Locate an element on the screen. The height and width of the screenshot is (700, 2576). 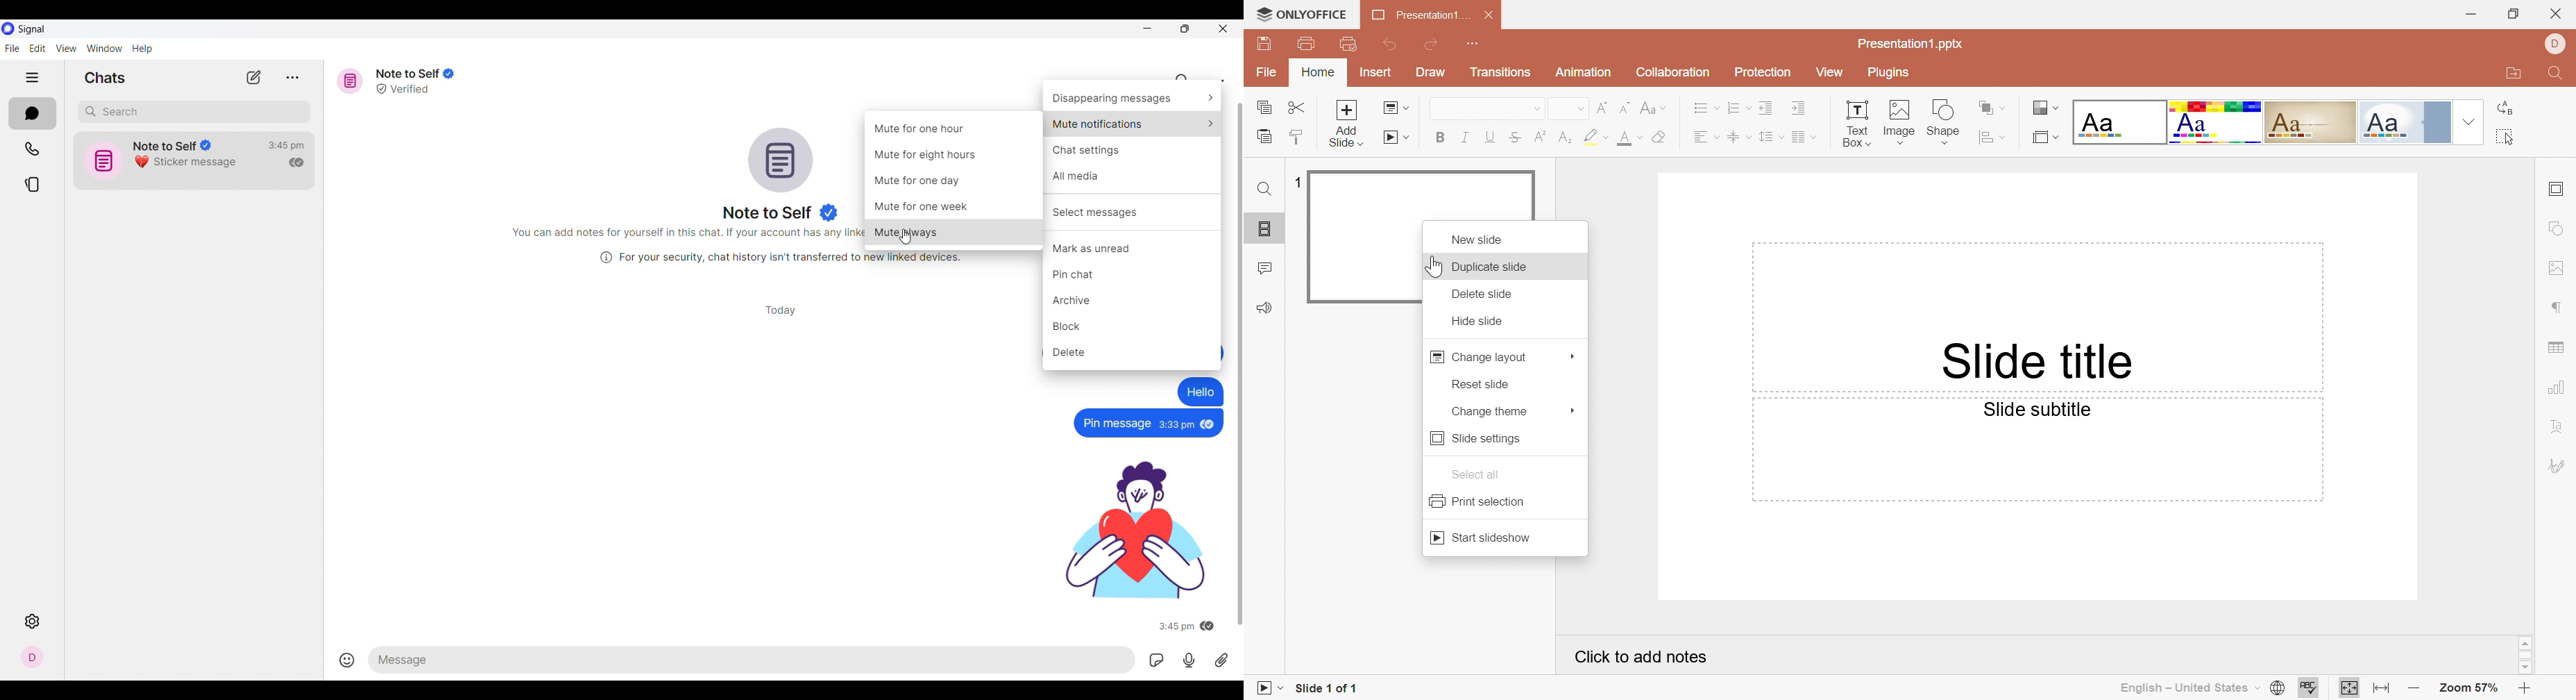
Quick Print is located at coordinates (1353, 44).